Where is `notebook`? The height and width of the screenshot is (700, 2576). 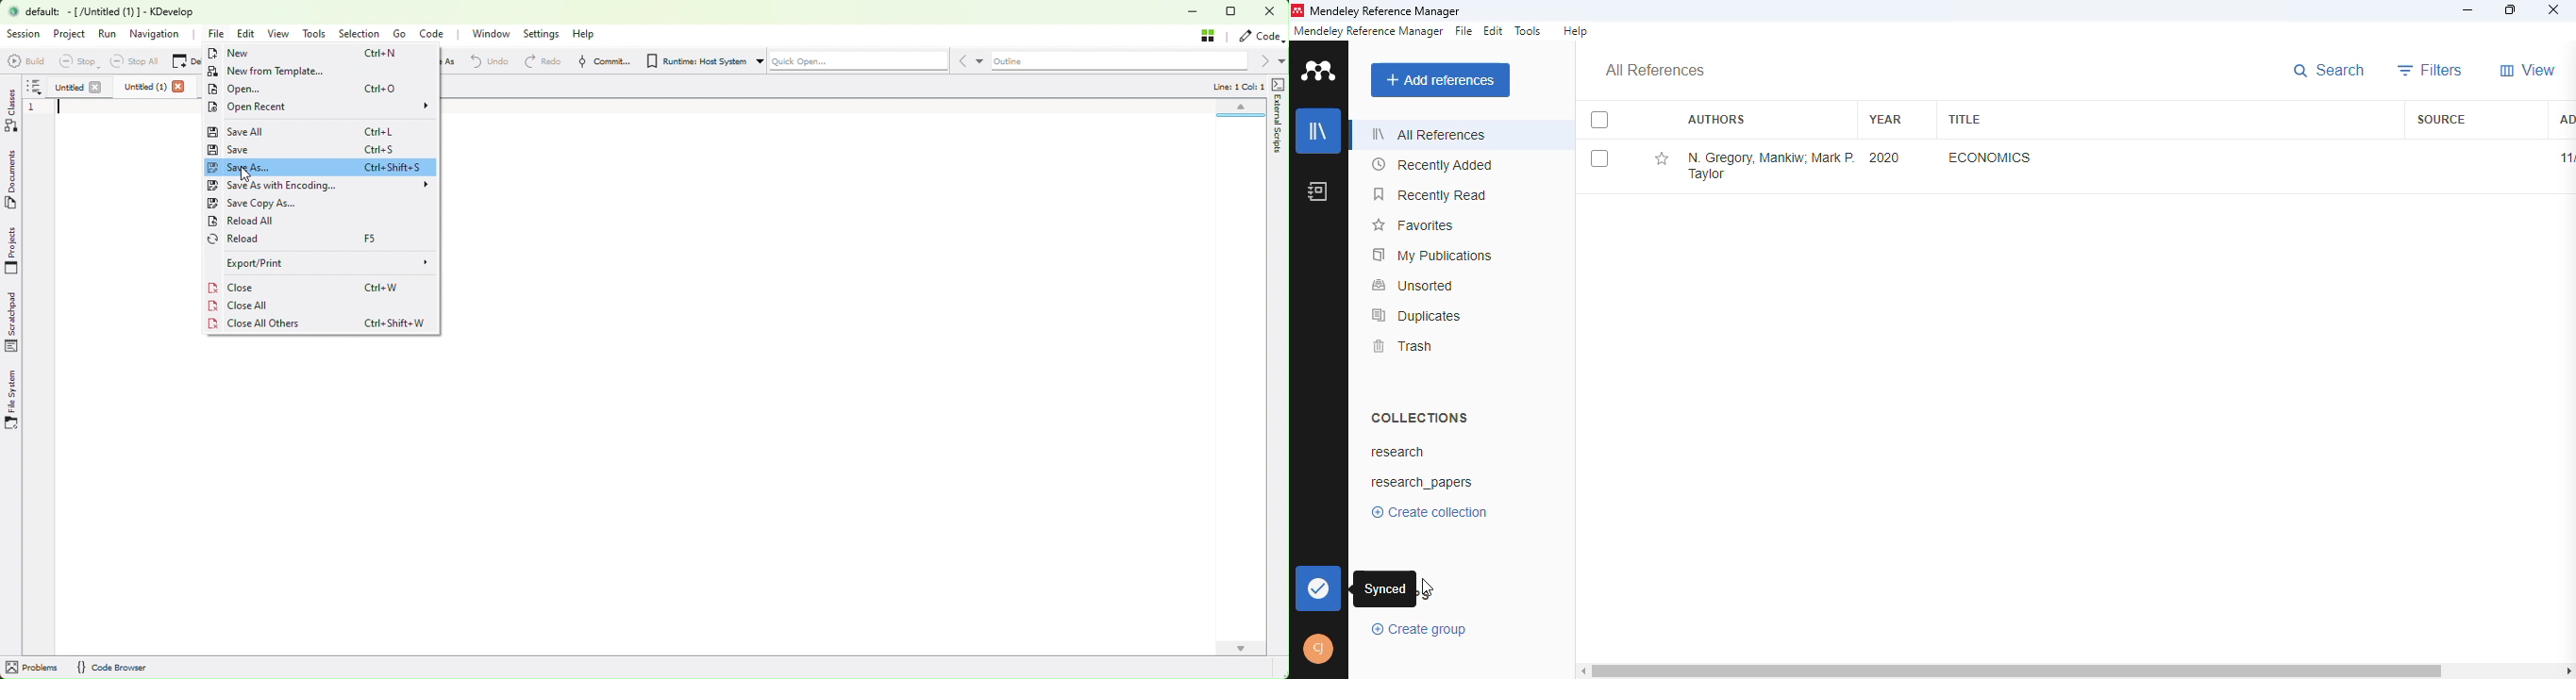
notebook is located at coordinates (1317, 190).